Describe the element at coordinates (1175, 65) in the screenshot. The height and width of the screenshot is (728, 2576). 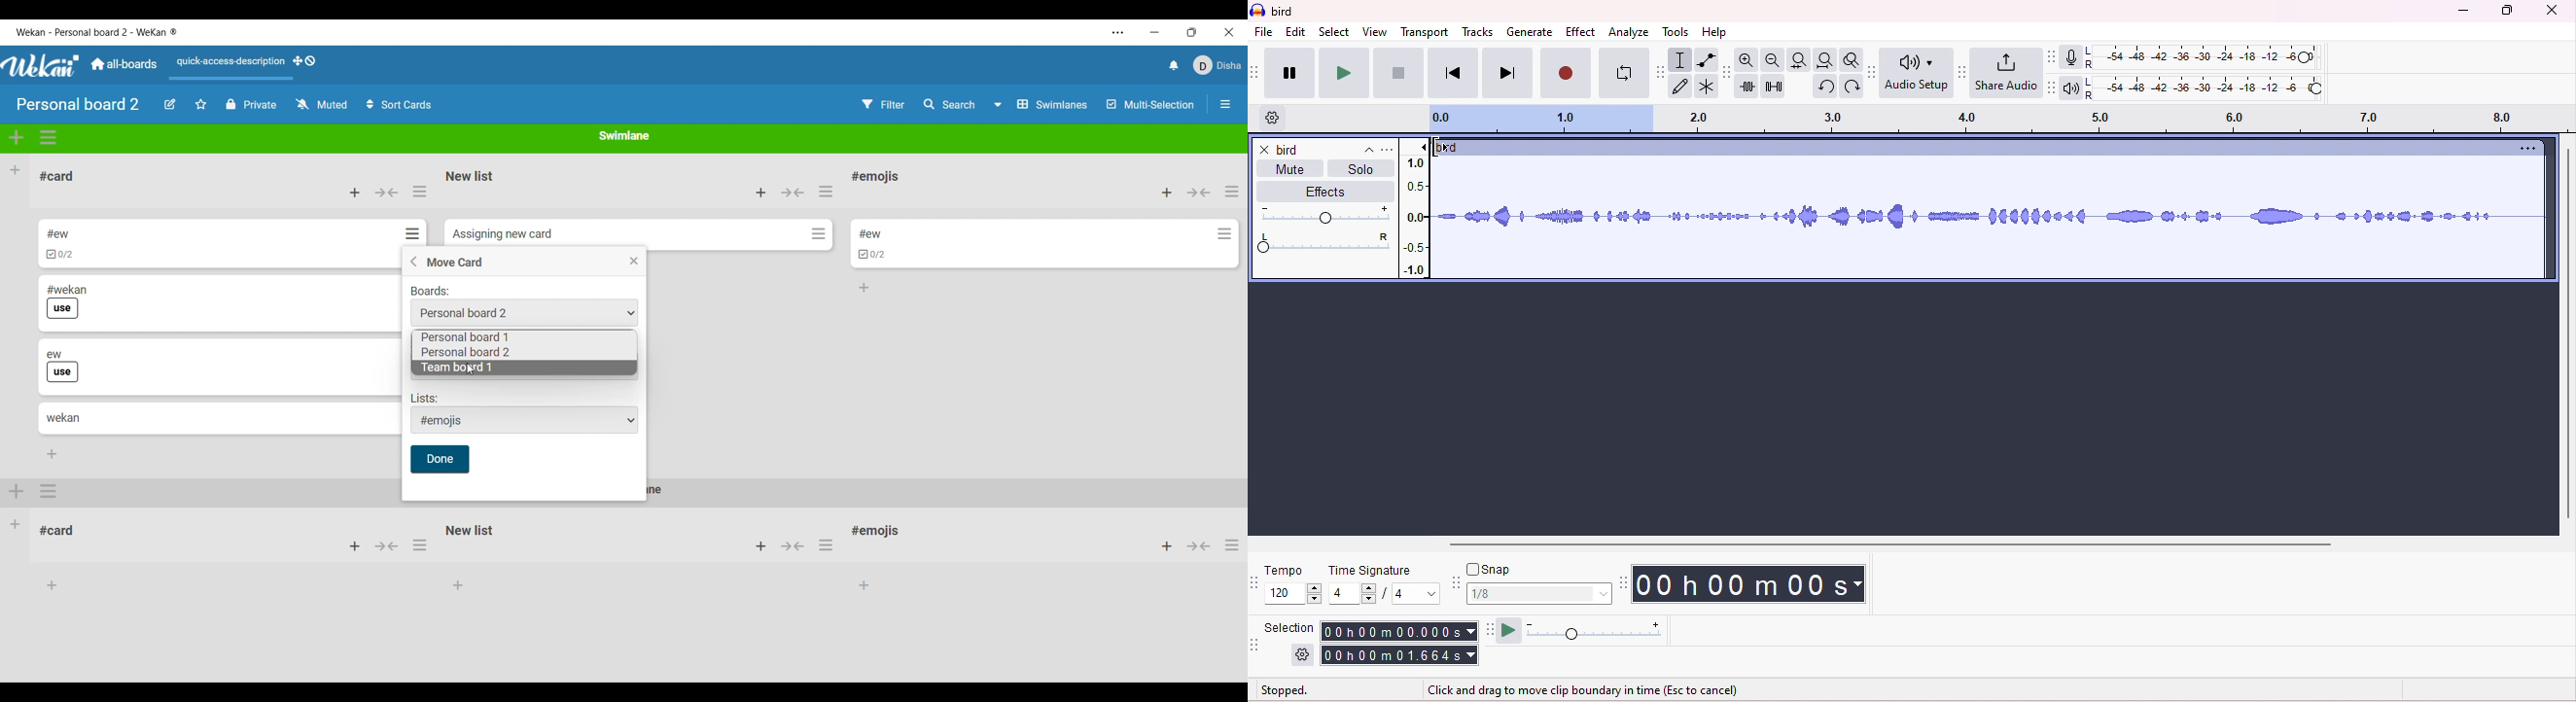
I see `Notifications` at that location.